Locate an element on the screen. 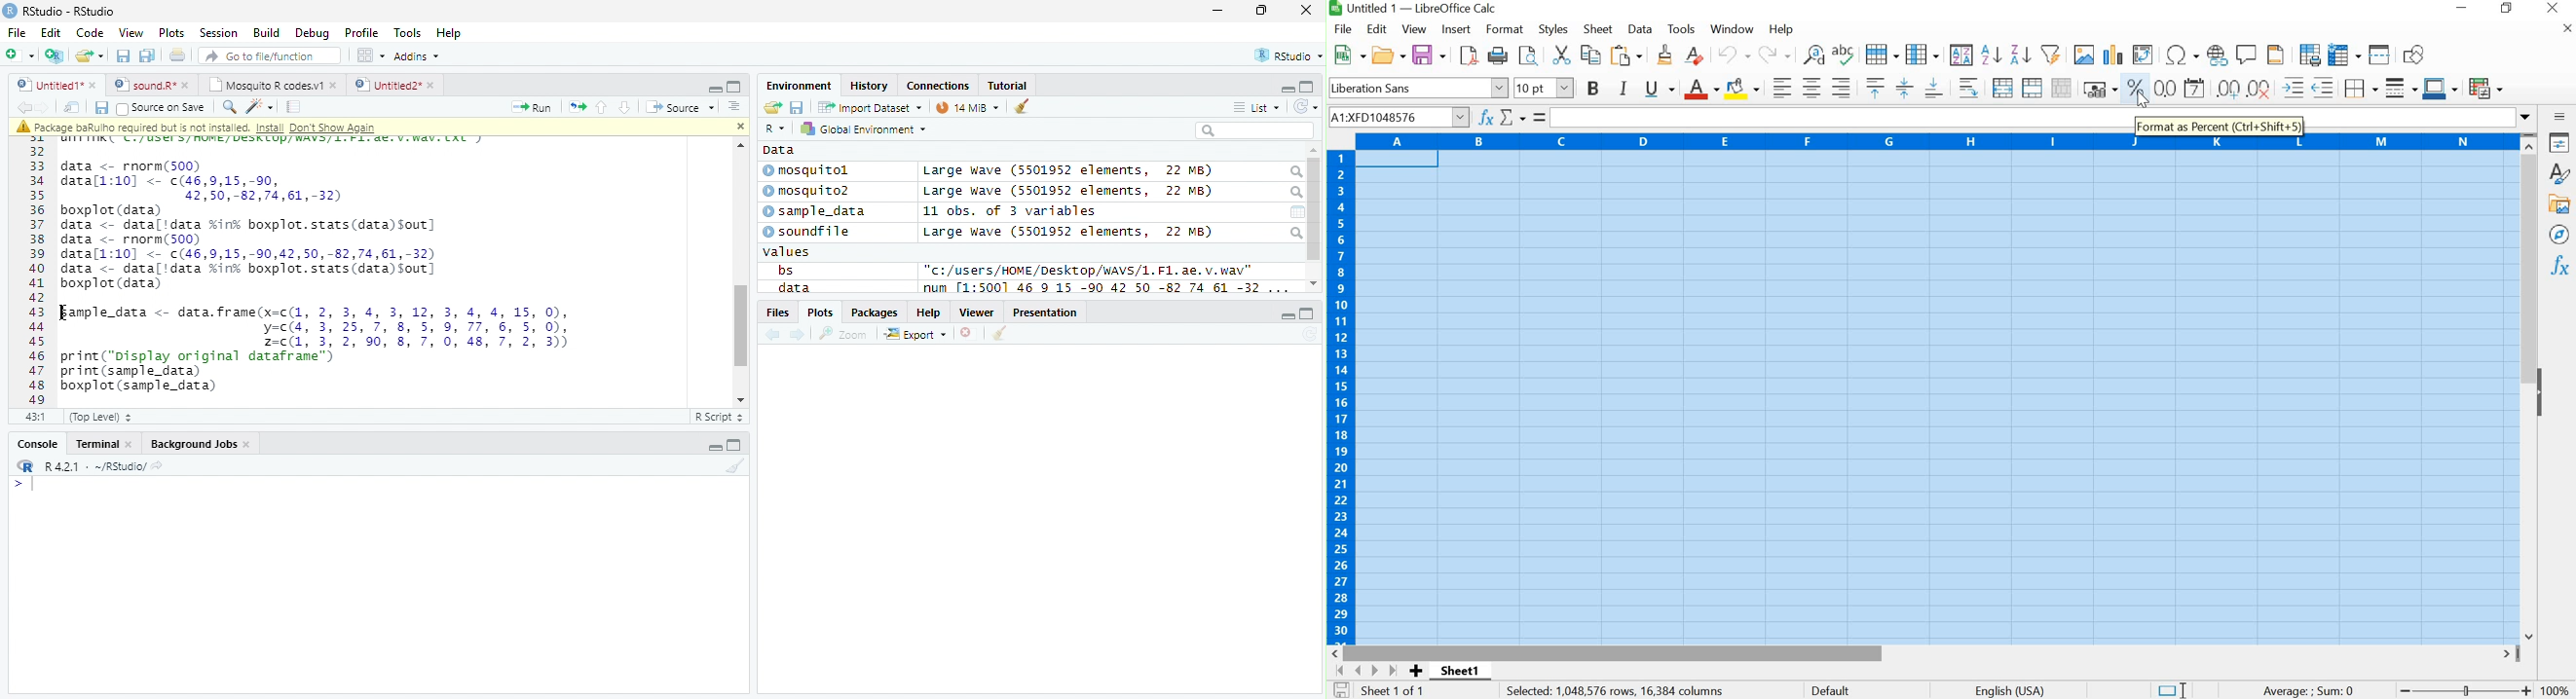  Code is located at coordinates (90, 33).